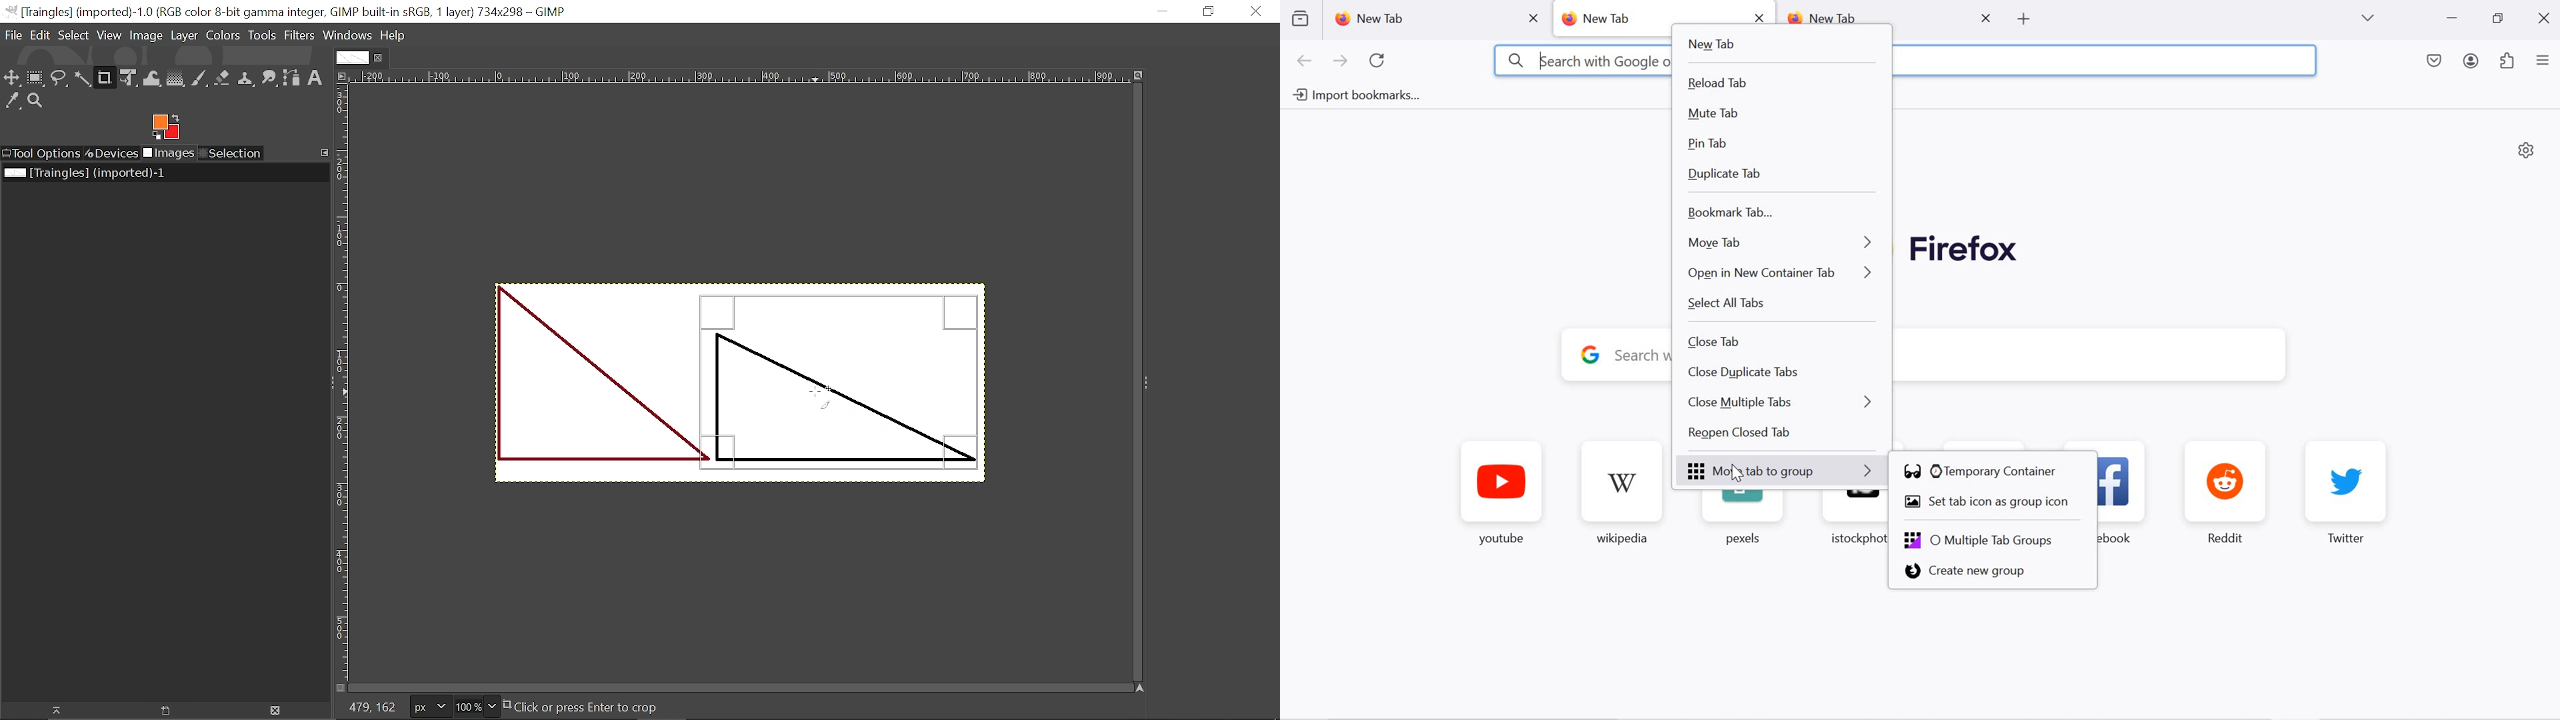  I want to click on close, so click(1757, 15).